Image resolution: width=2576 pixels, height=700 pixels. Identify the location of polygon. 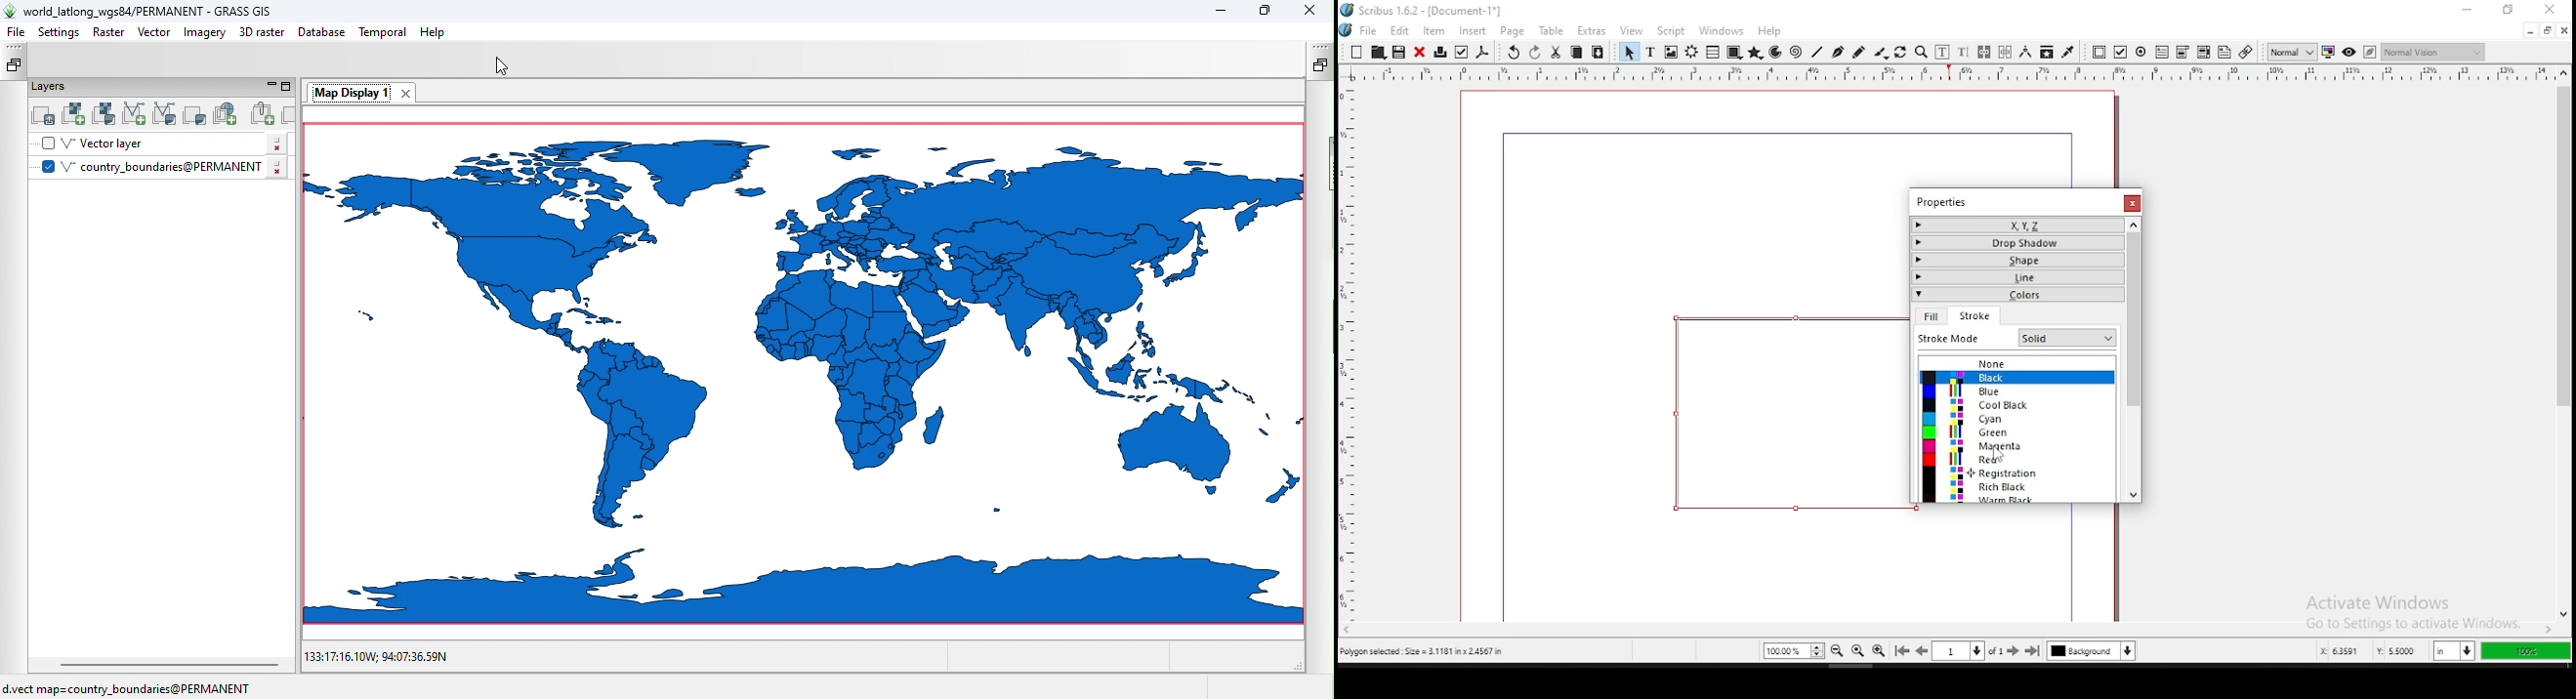
(1756, 53).